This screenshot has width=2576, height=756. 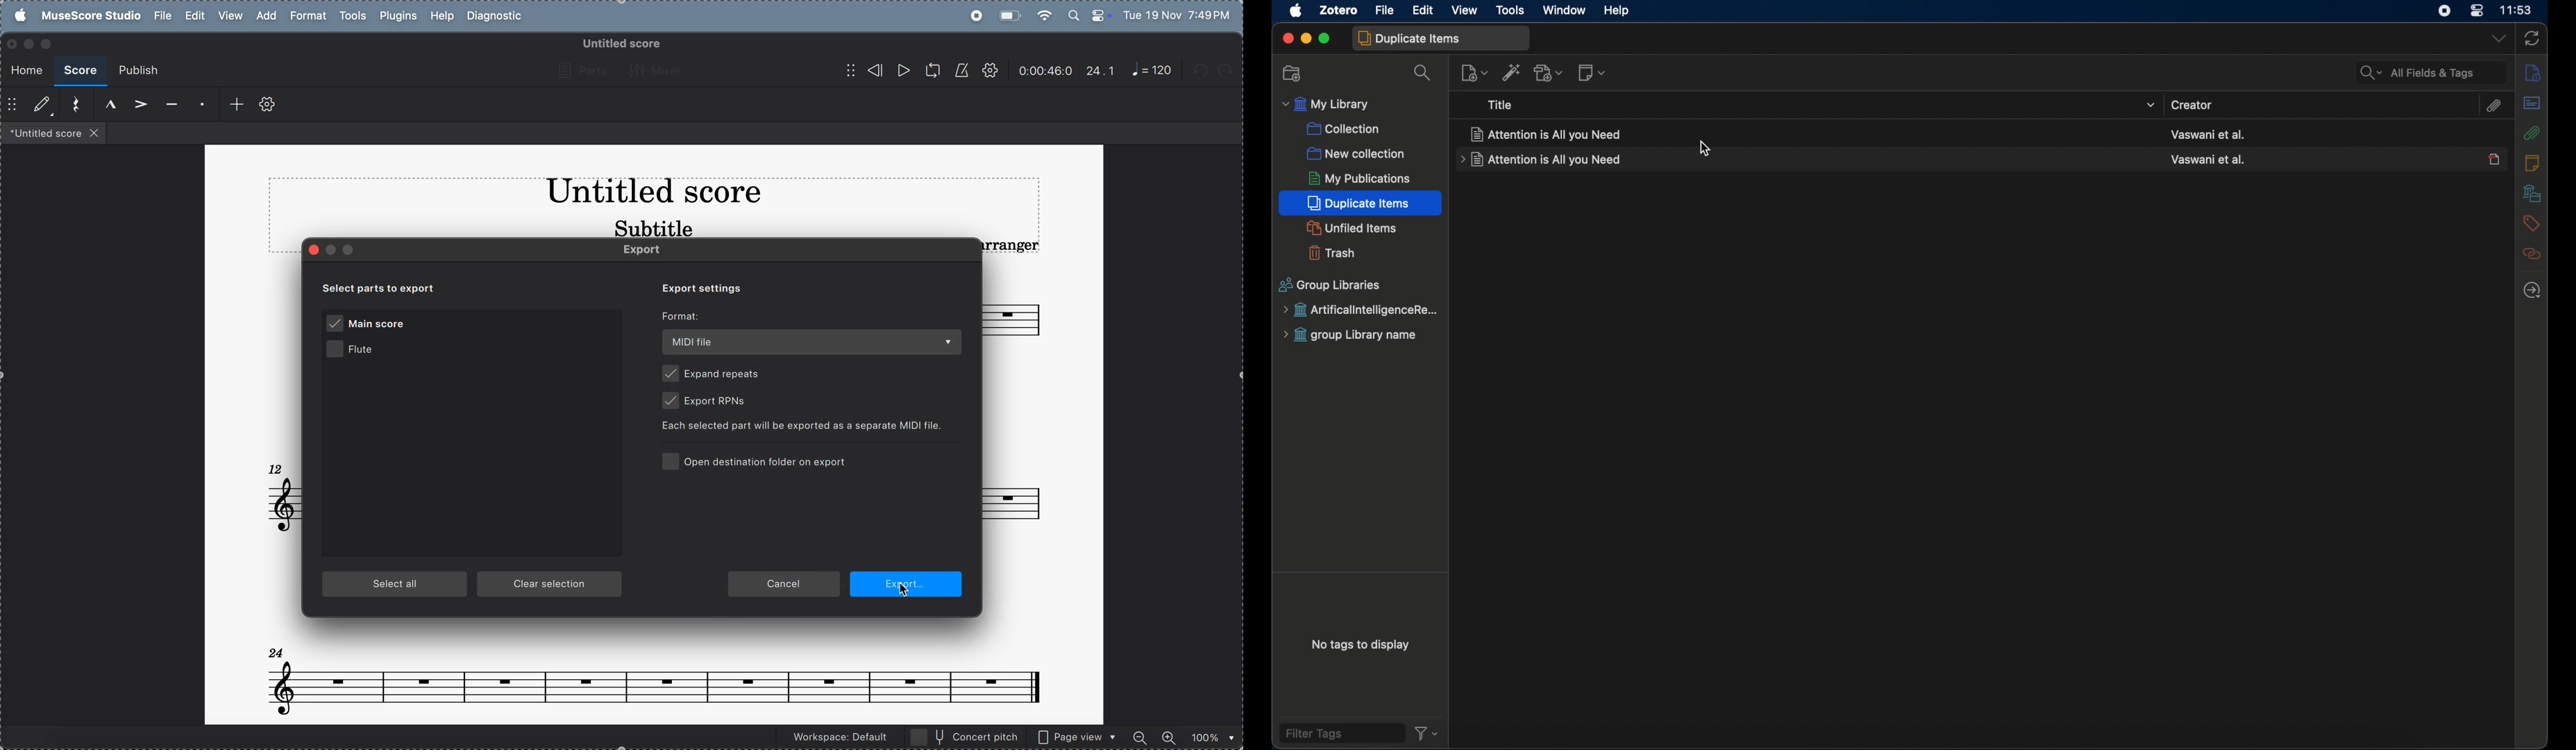 I want to click on format, so click(x=307, y=16).